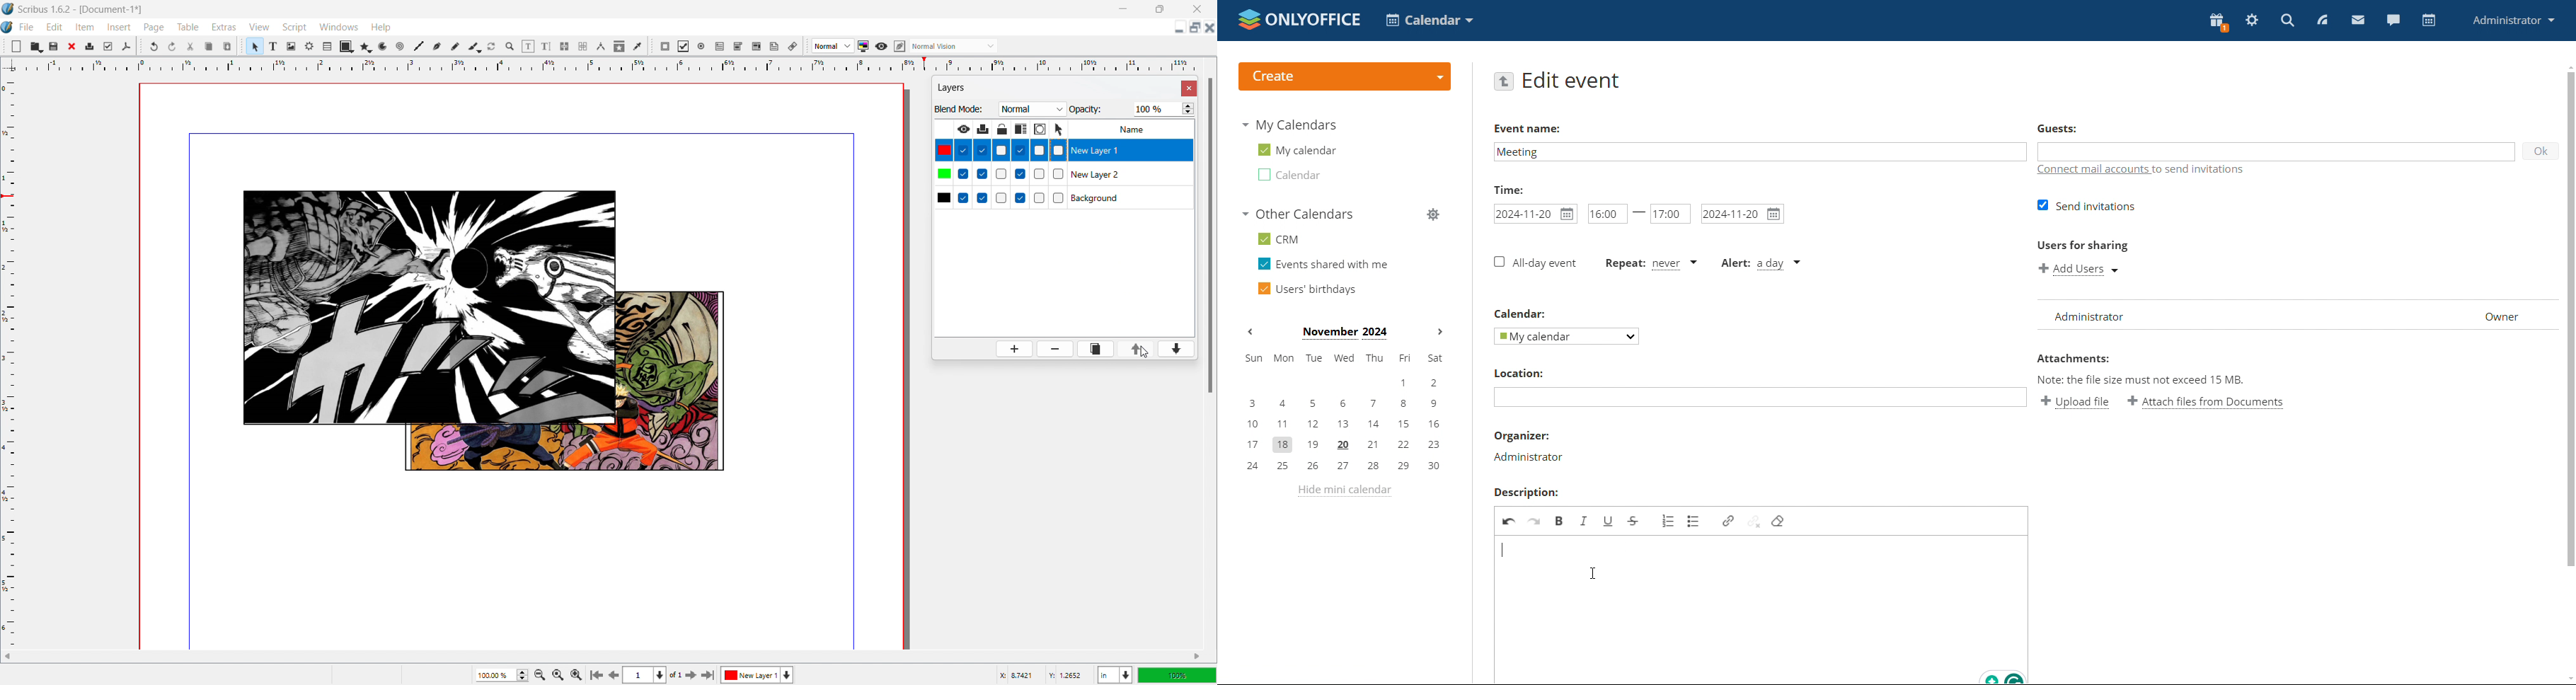 The image size is (2576, 700). Describe the element at coordinates (1133, 129) in the screenshot. I see `Name` at that location.